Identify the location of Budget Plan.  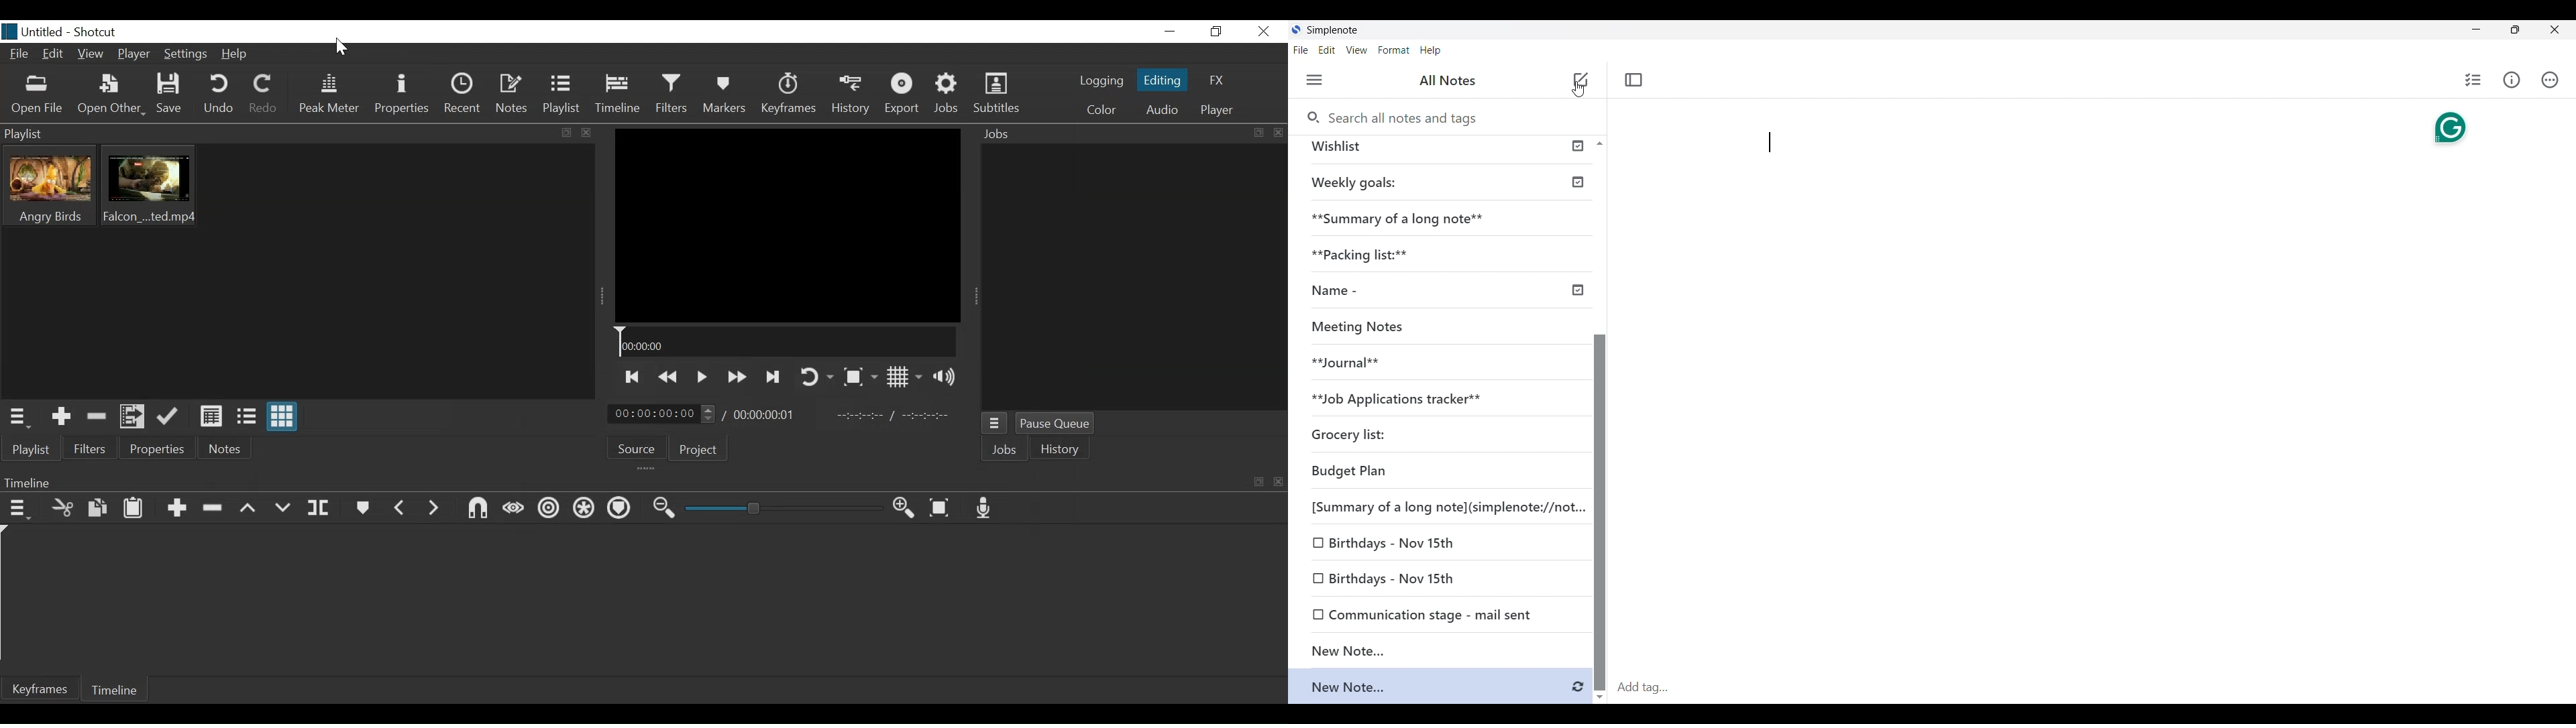
(1353, 469).